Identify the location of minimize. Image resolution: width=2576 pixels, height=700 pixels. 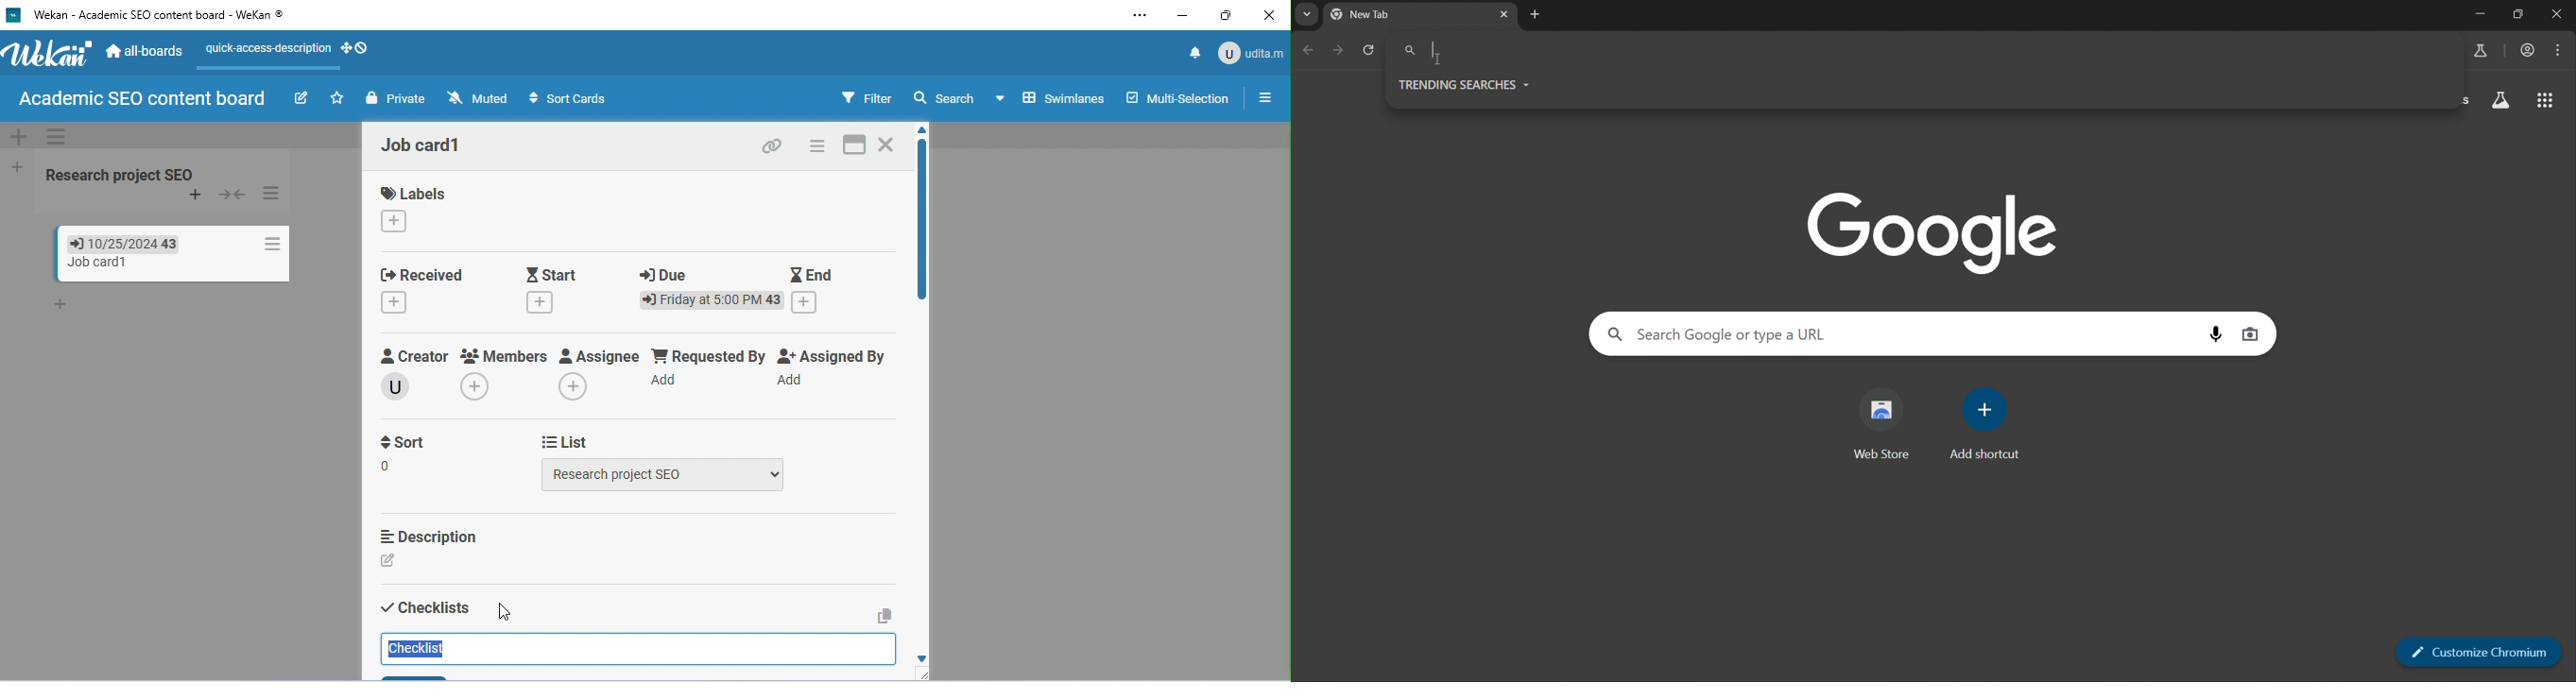
(1180, 17).